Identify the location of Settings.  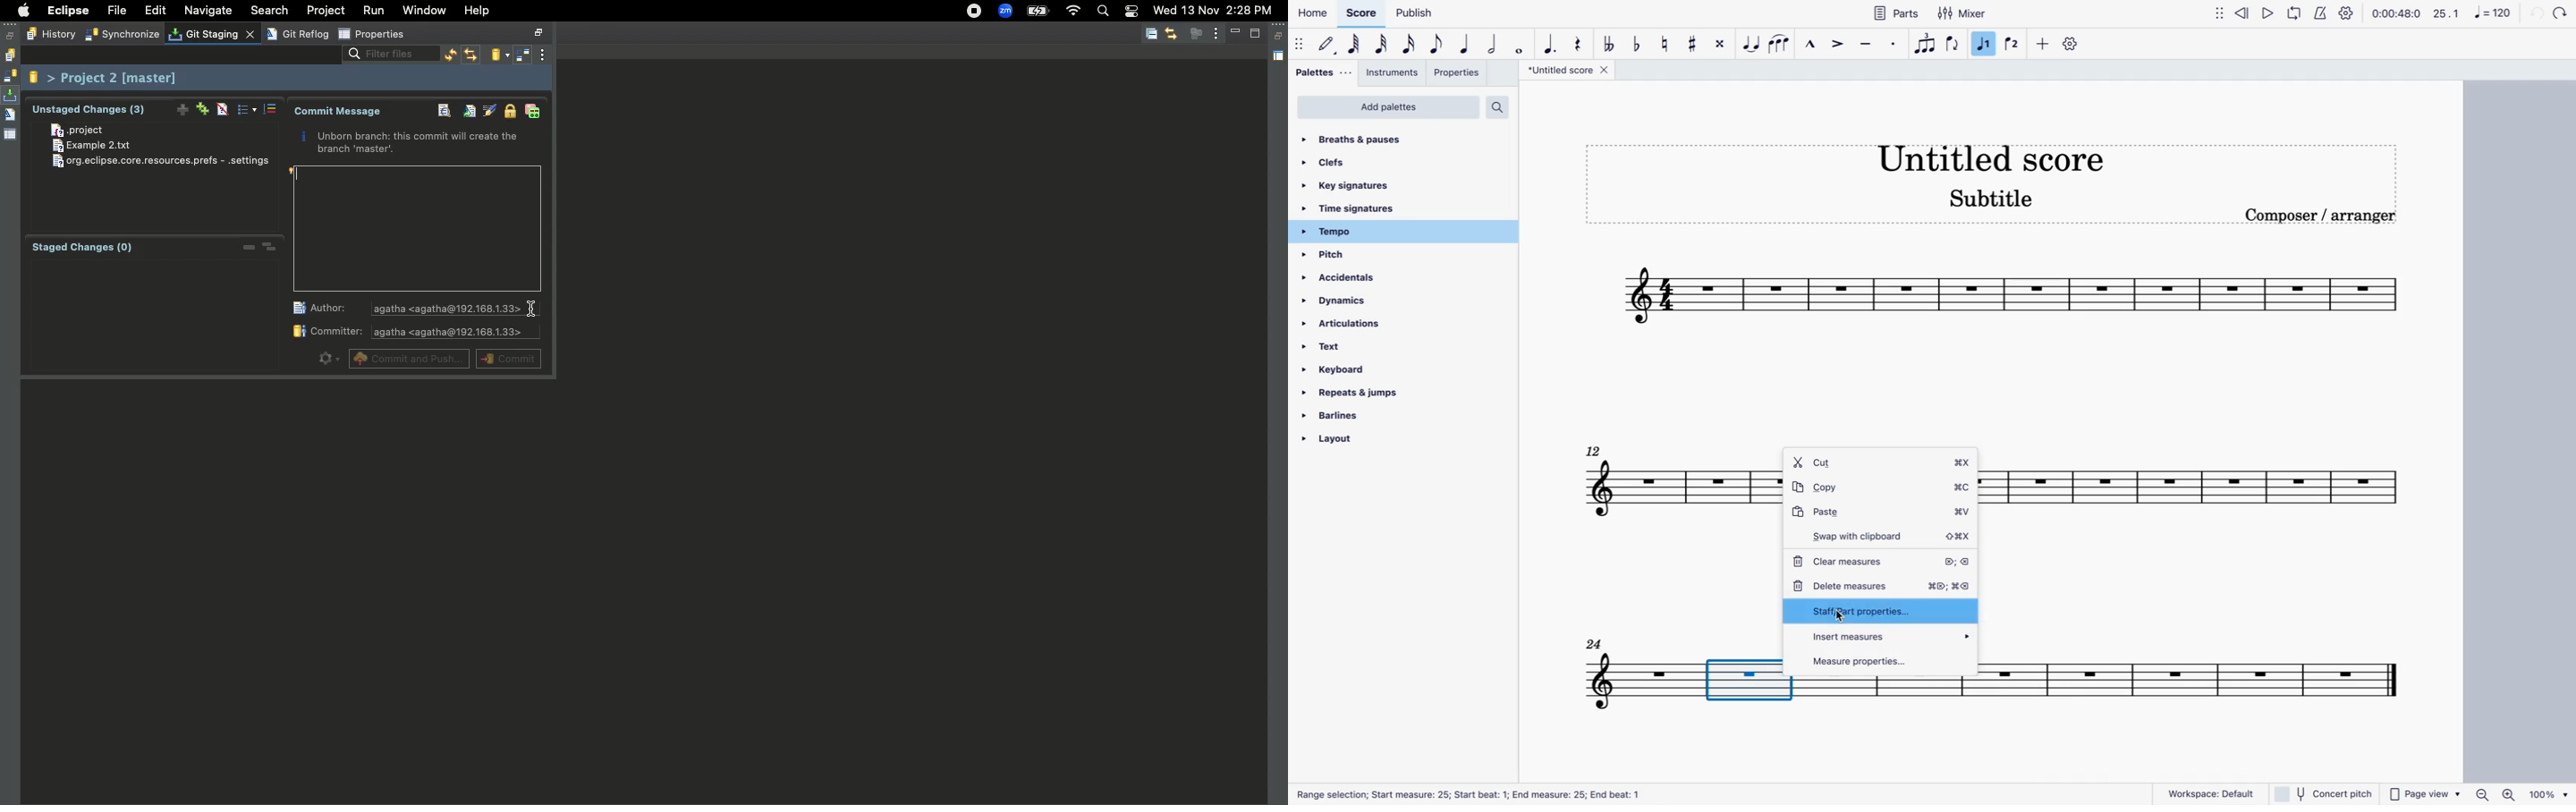
(326, 358).